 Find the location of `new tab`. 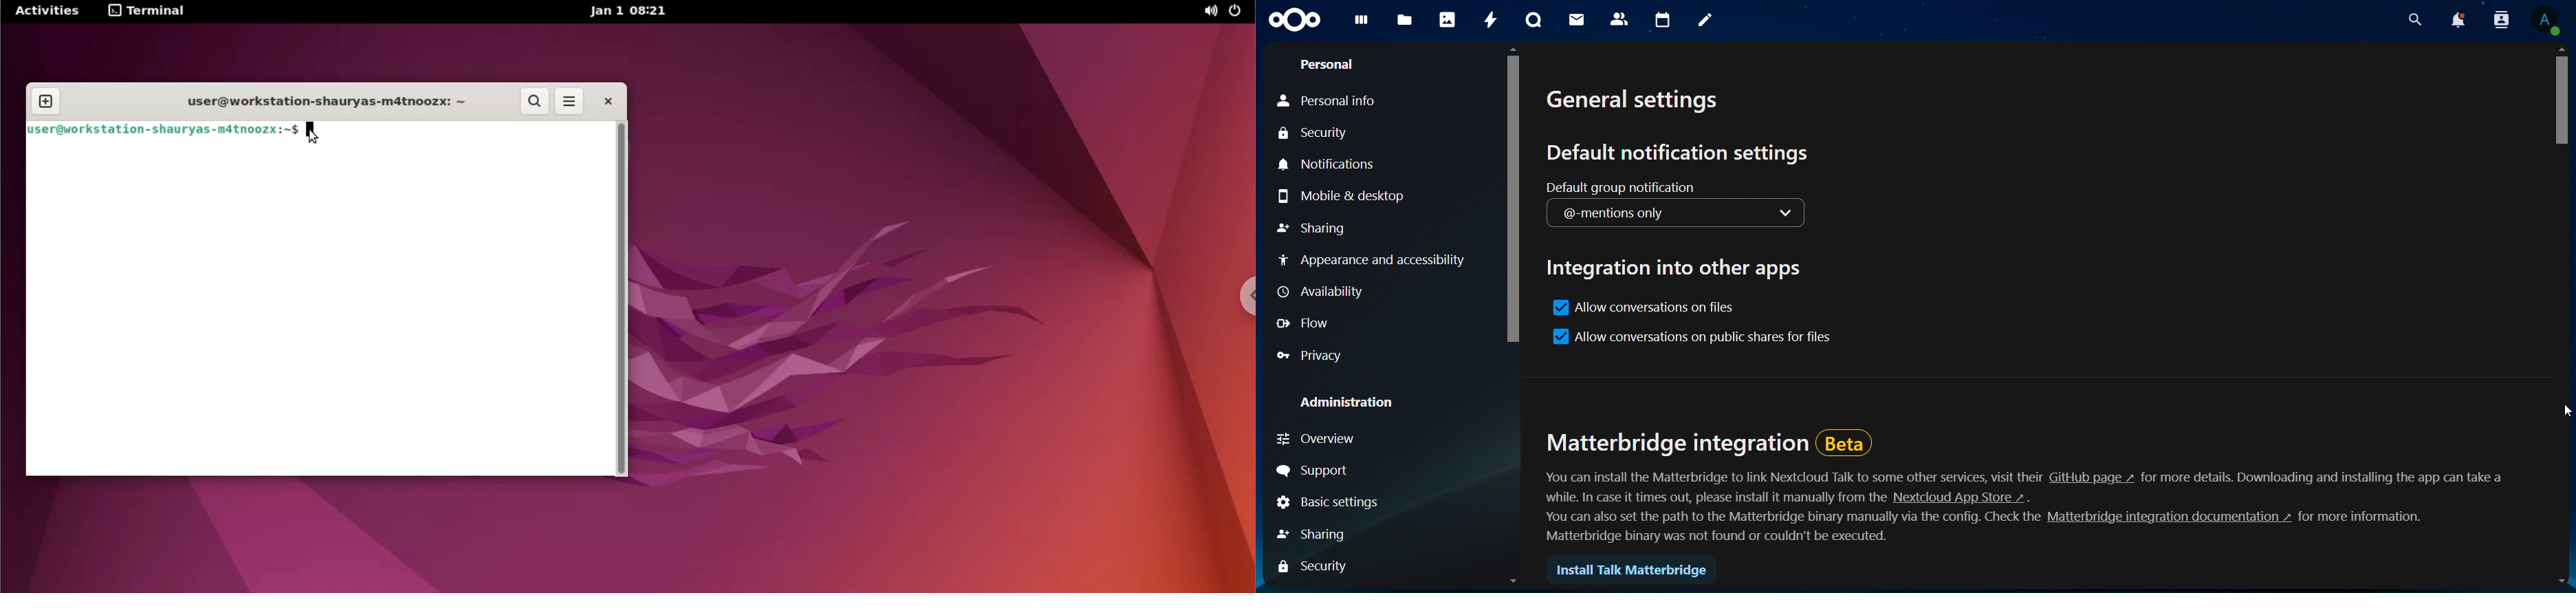

new tab is located at coordinates (46, 100).